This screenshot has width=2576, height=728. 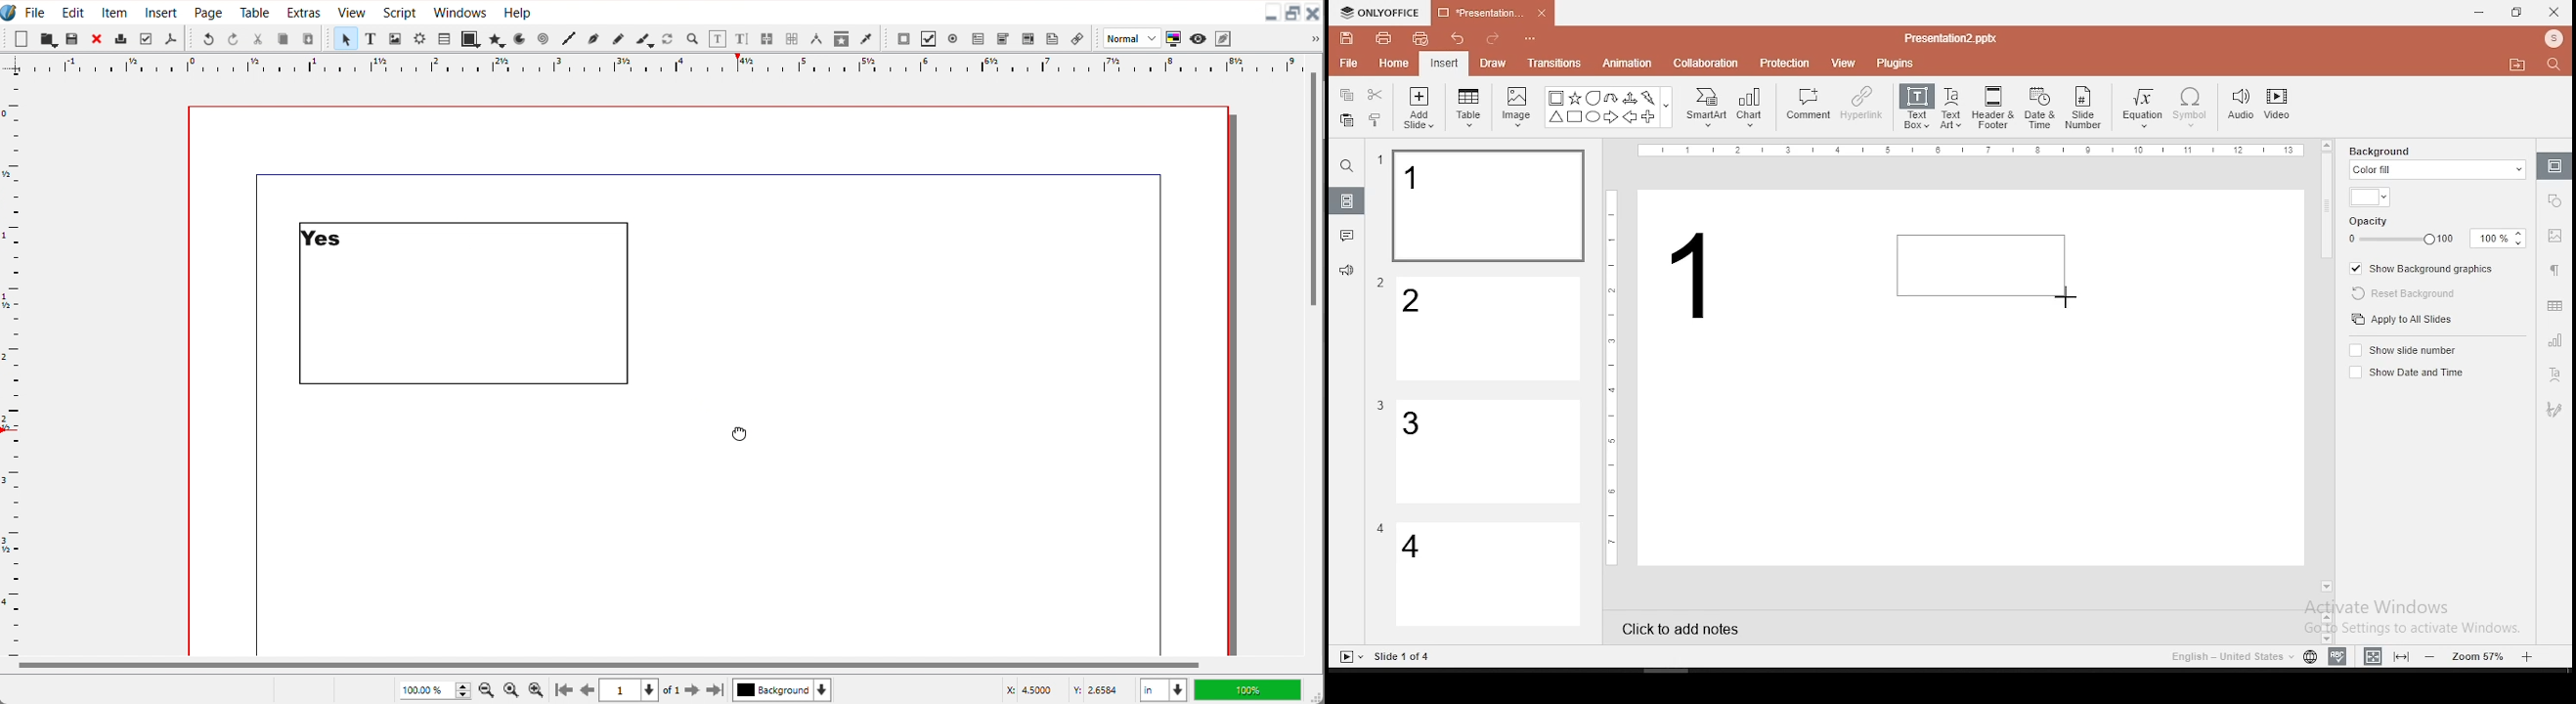 What do you see at coordinates (2559, 66) in the screenshot?
I see `Search` at bounding box center [2559, 66].